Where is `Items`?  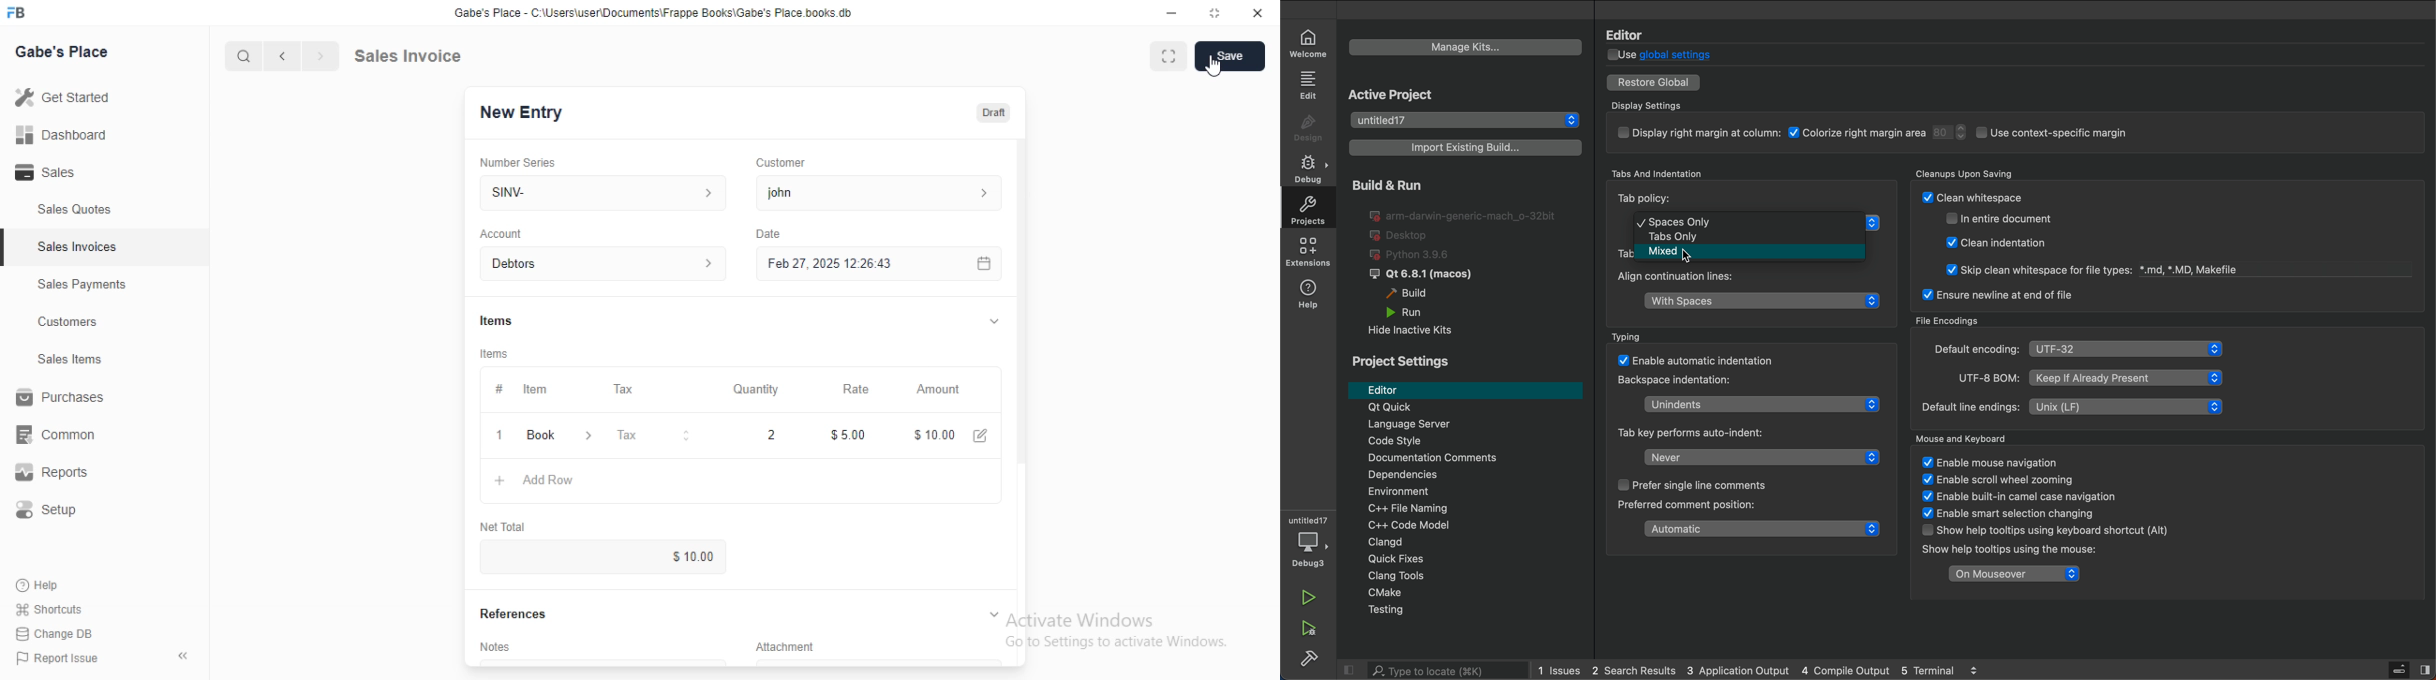 Items is located at coordinates (496, 352).